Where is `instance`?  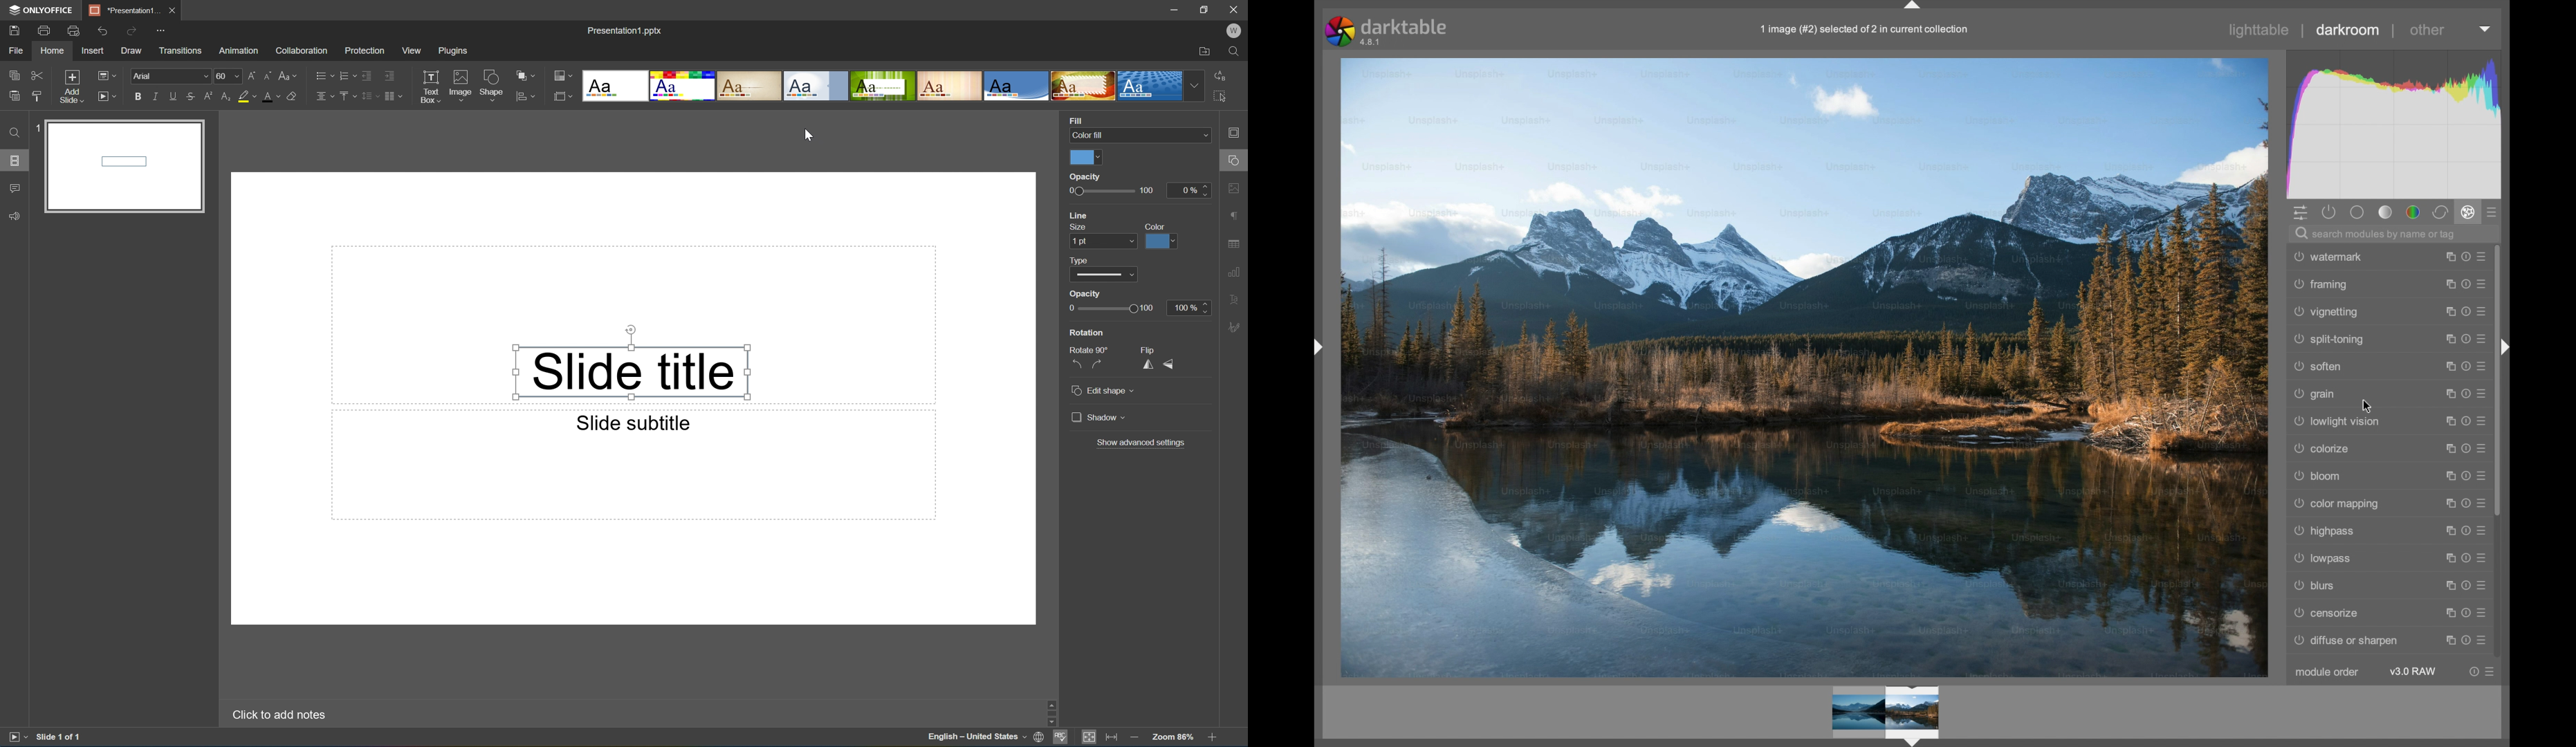 instance is located at coordinates (2445, 504).